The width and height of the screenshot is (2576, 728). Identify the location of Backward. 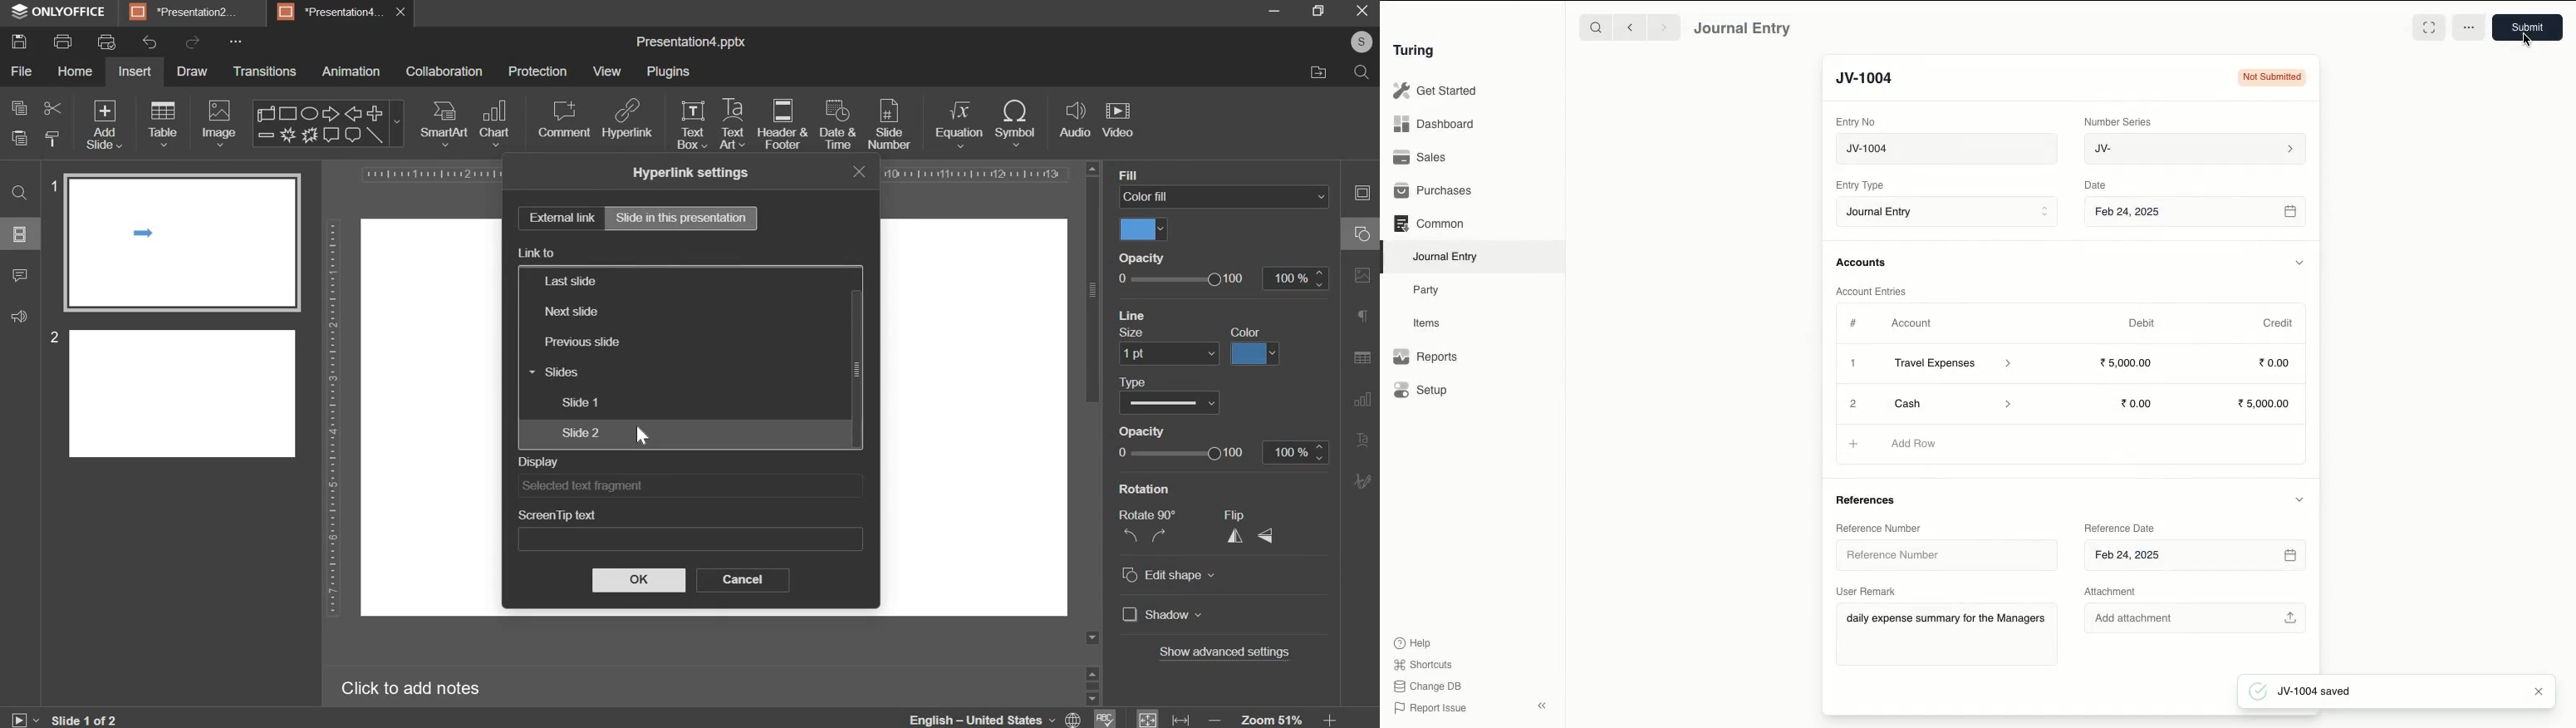
(1630, 27).